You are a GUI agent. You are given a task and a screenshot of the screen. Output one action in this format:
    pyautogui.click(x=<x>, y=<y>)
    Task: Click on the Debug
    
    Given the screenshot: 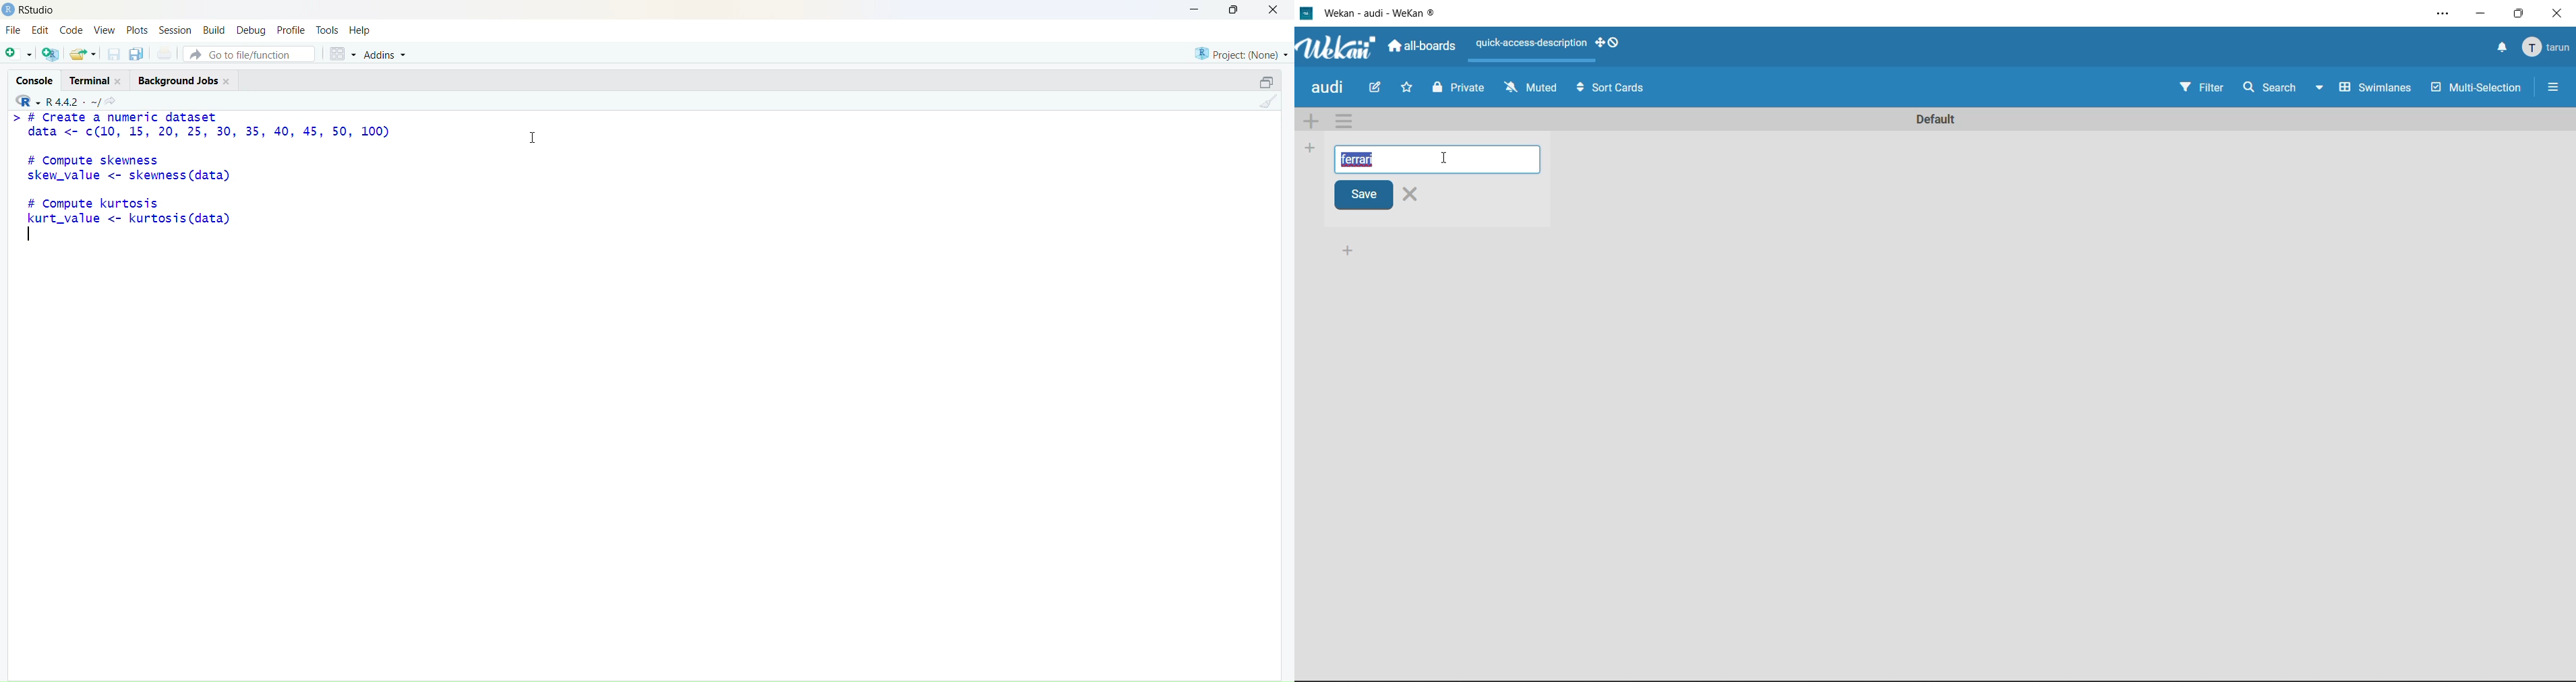 What is the action you would take?
    pyautogui.click(x=251, y=29)
    